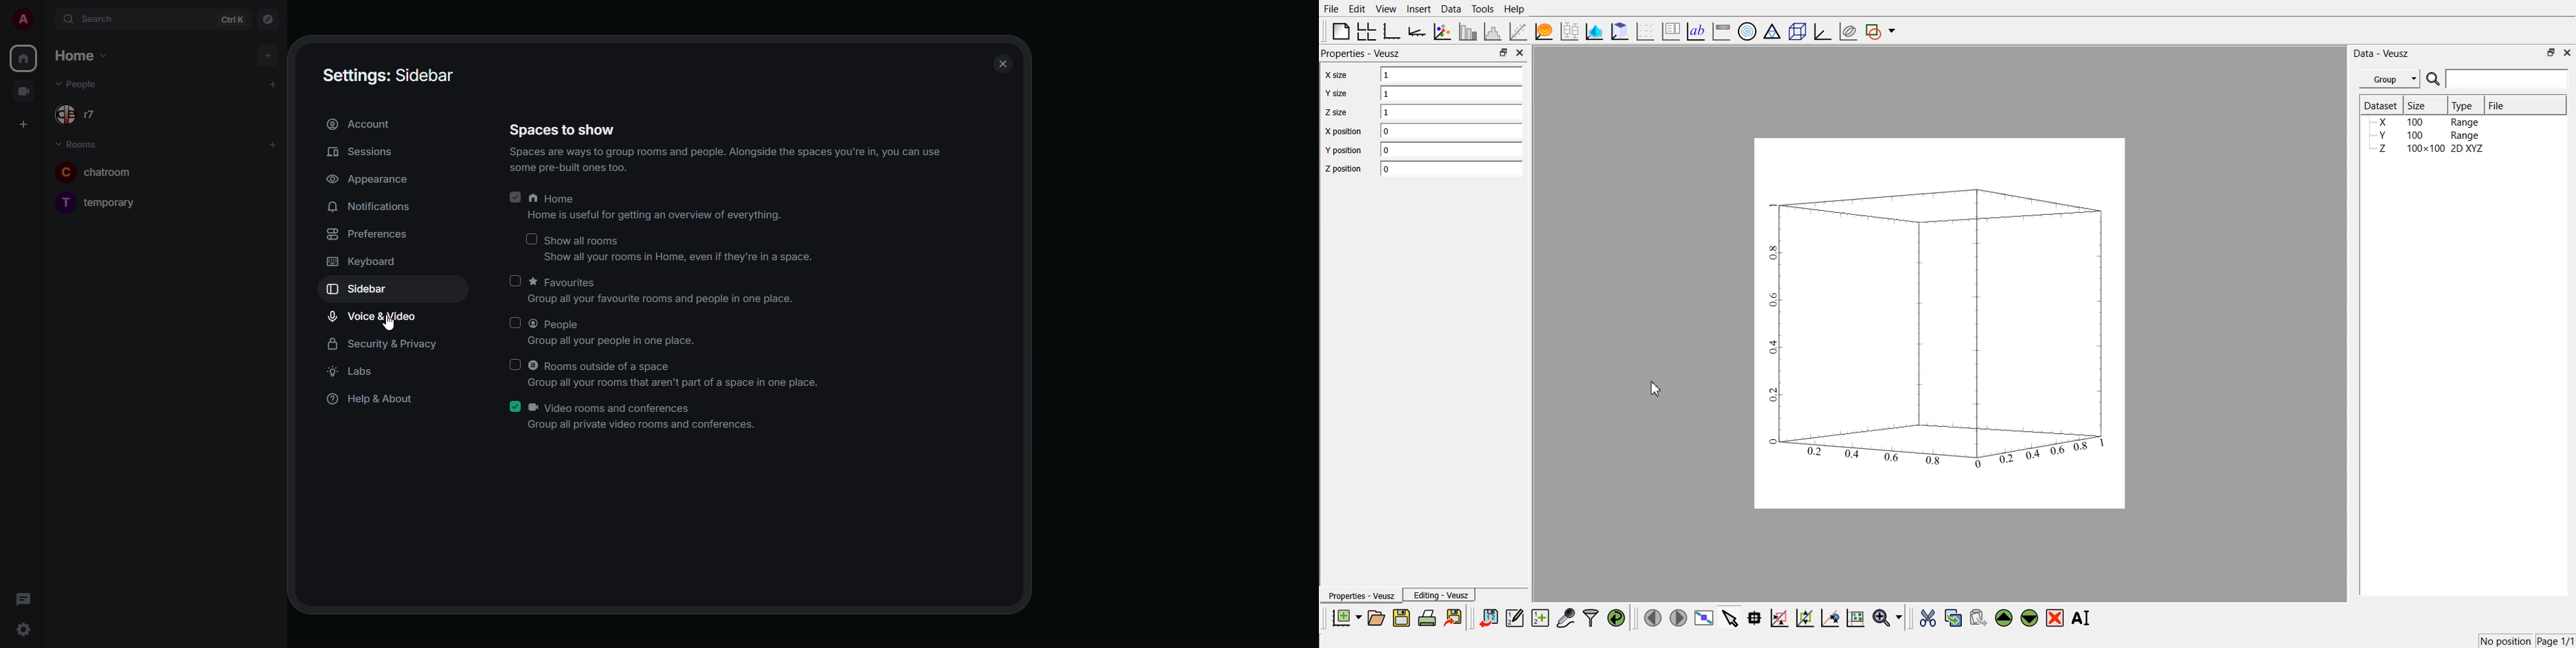  I want to click on Rename the selected widget, so click(2083, 618).